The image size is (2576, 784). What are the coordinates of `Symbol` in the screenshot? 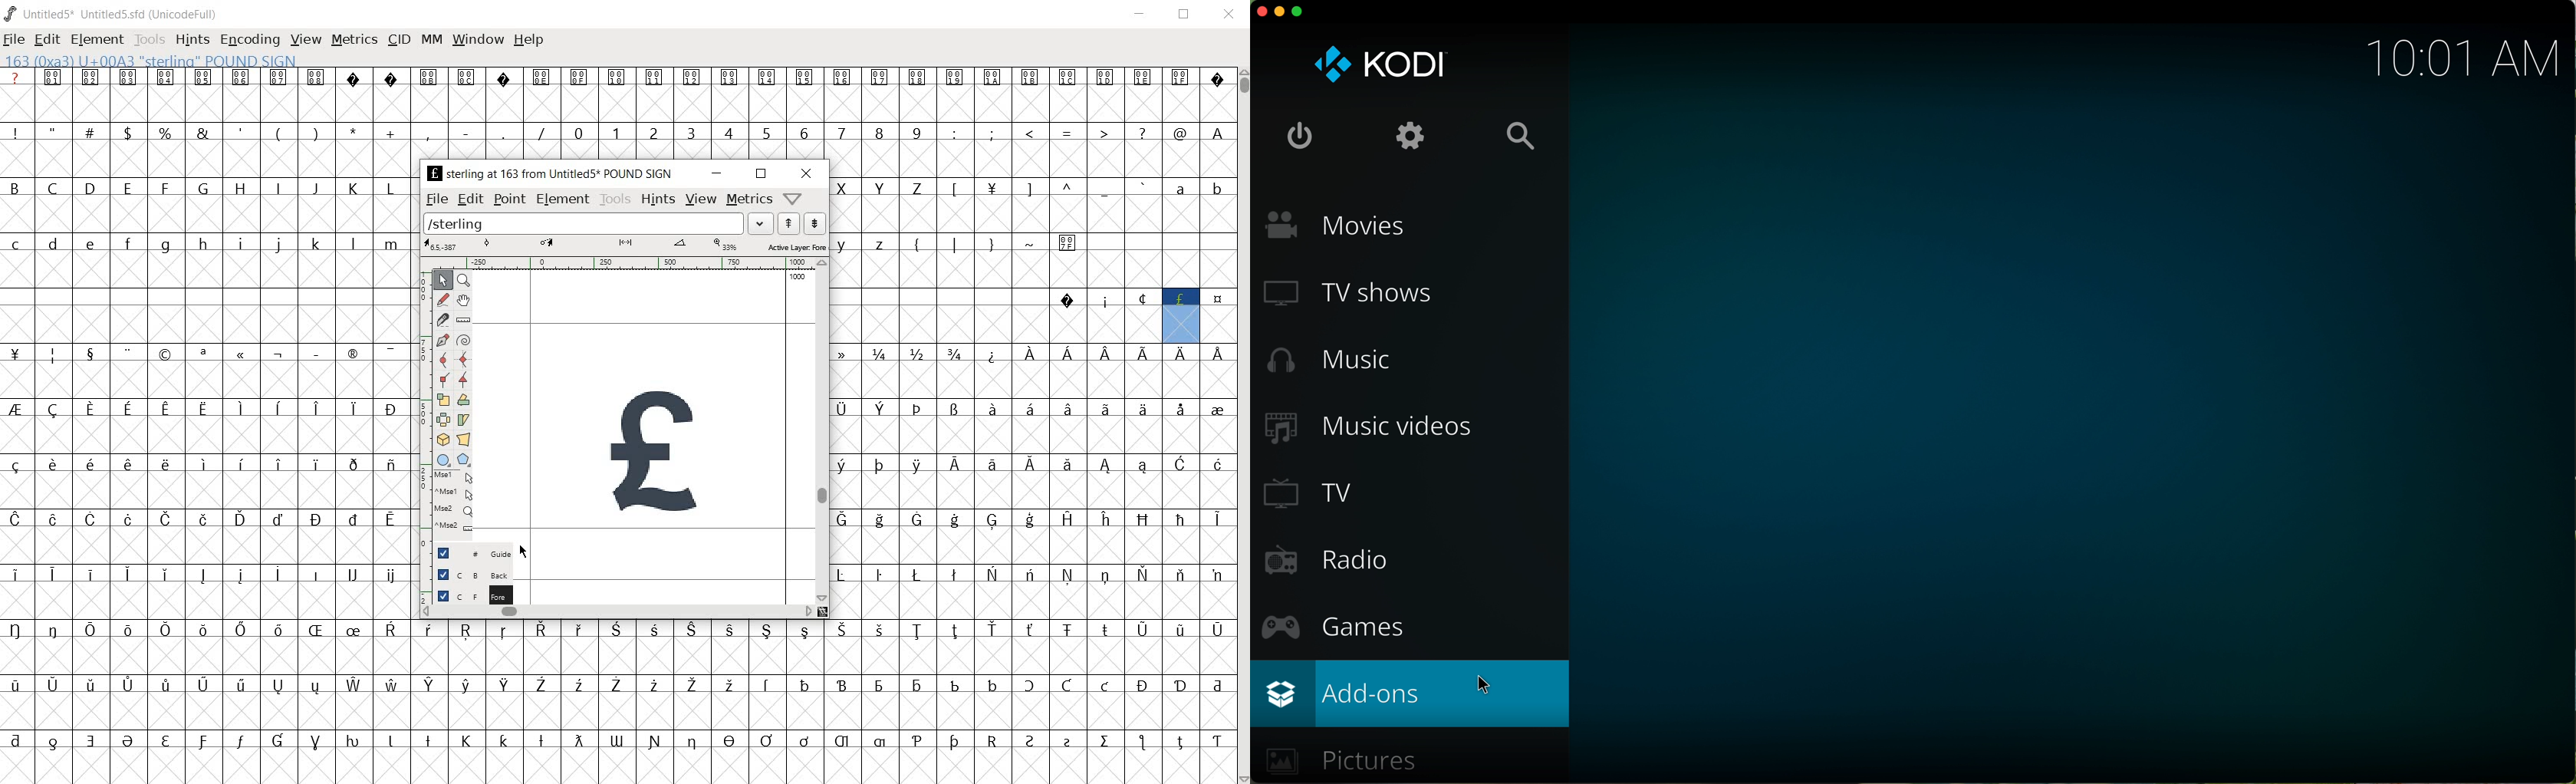 It's located at (240, 520).